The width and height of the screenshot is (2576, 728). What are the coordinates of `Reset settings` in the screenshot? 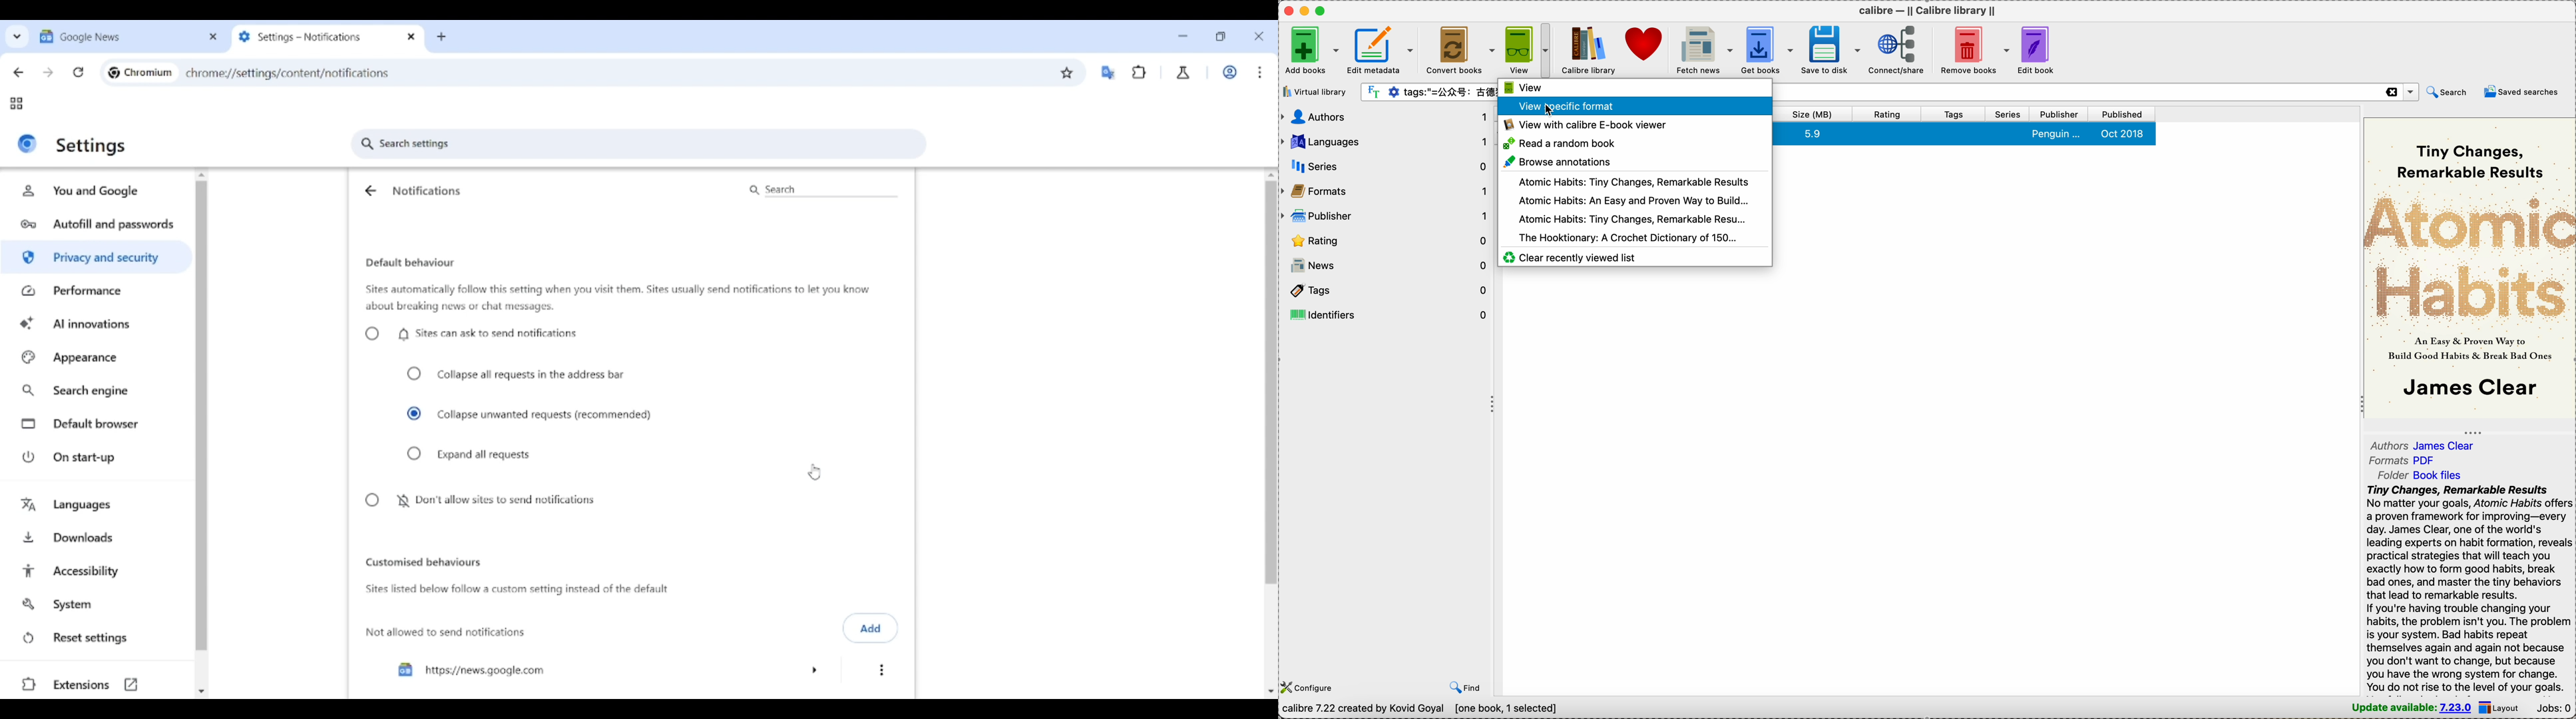 It's located at (97, 638).